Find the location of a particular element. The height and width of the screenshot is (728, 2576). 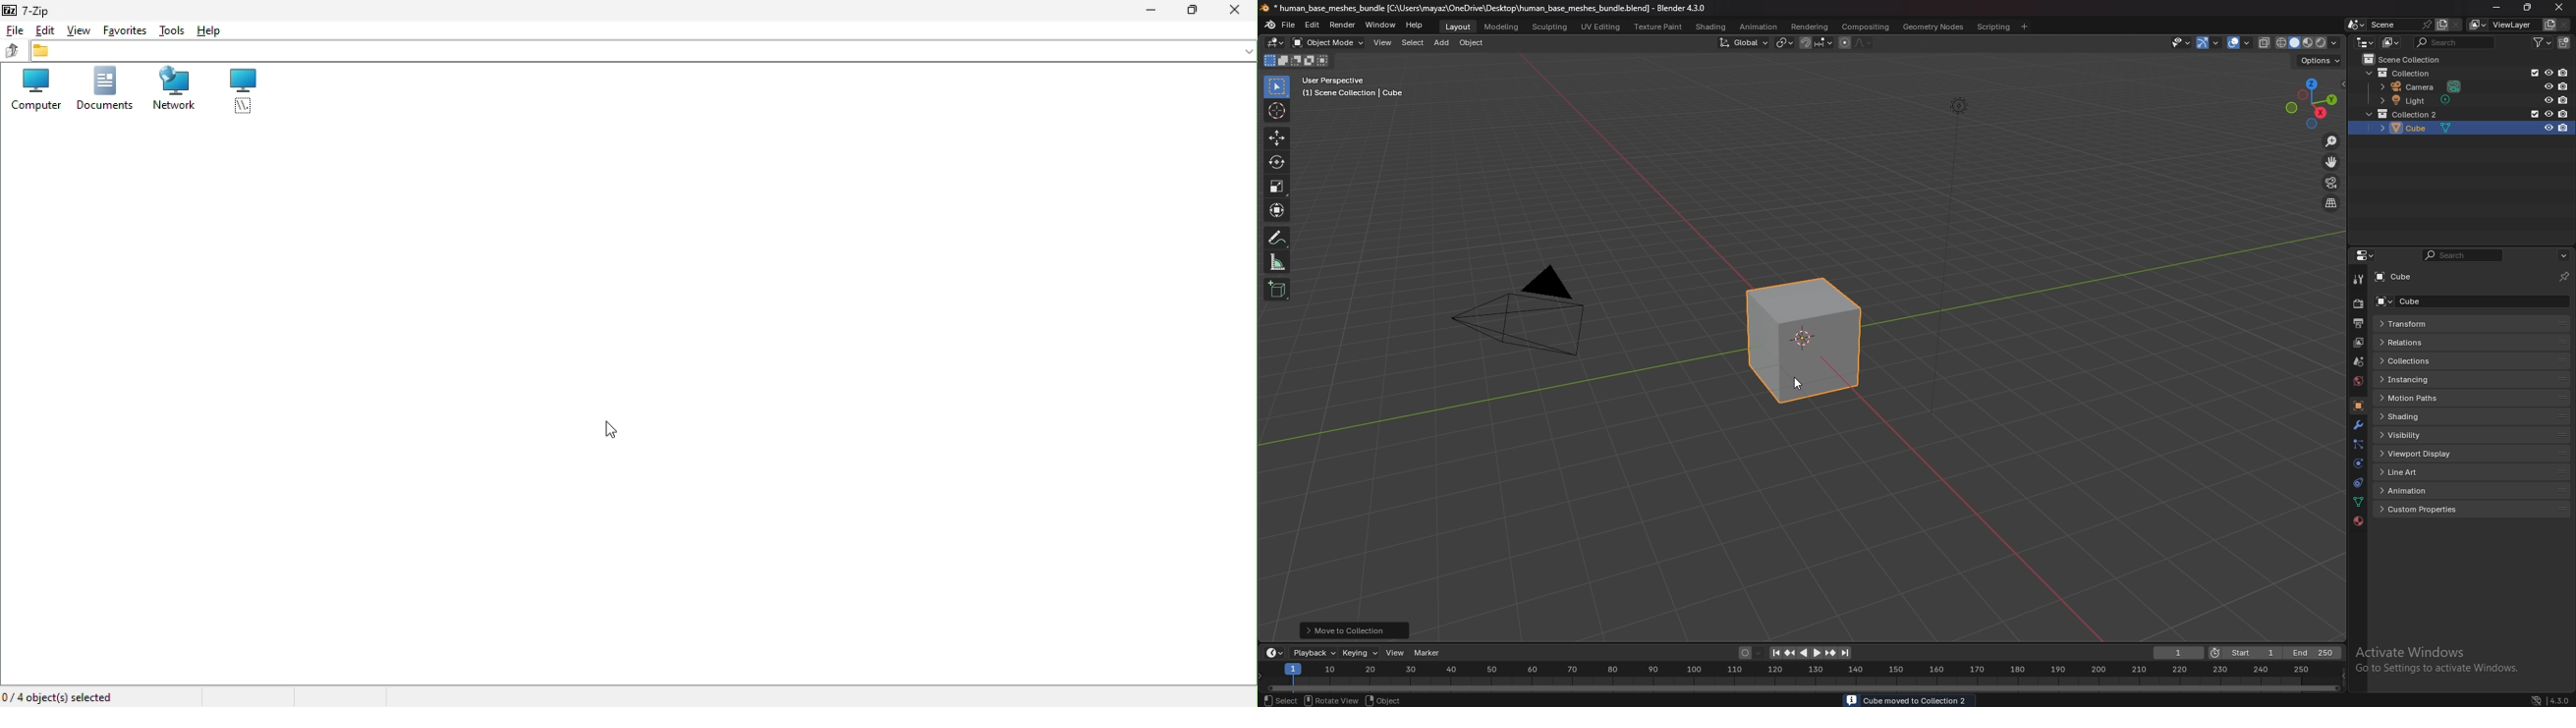

select is located at coordinates (1278, 87).